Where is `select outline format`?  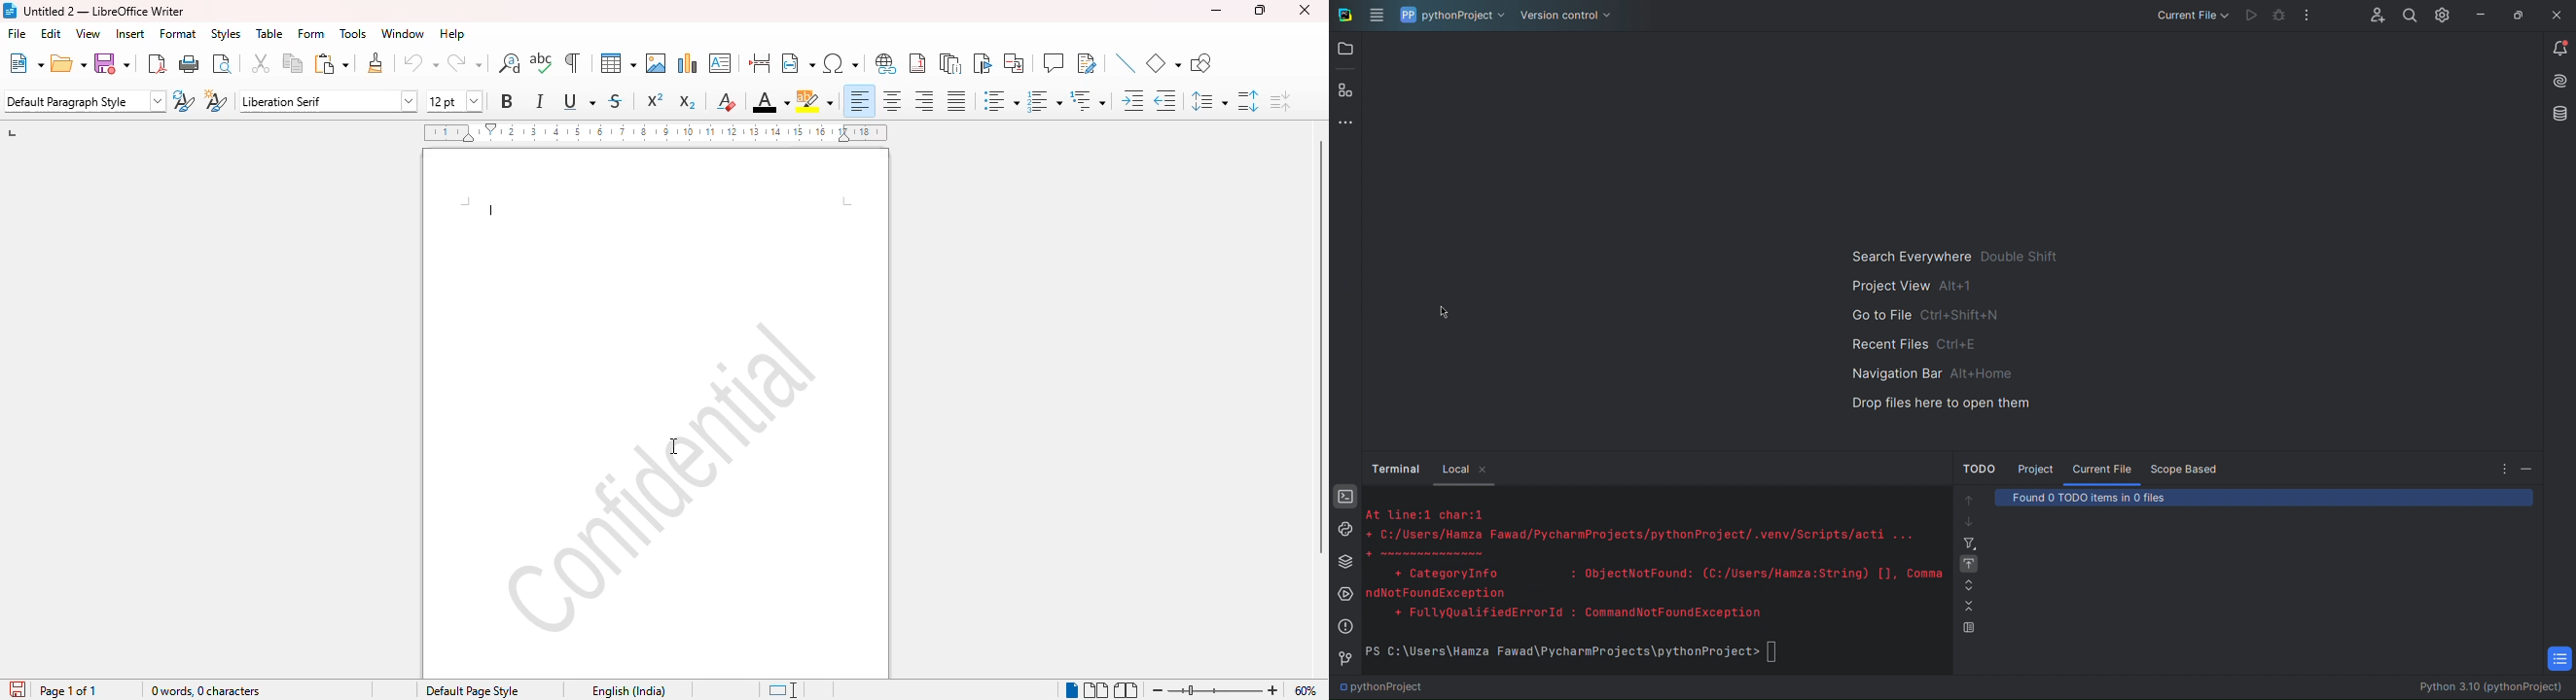 select outline format is located at coordinates (1088, 101).